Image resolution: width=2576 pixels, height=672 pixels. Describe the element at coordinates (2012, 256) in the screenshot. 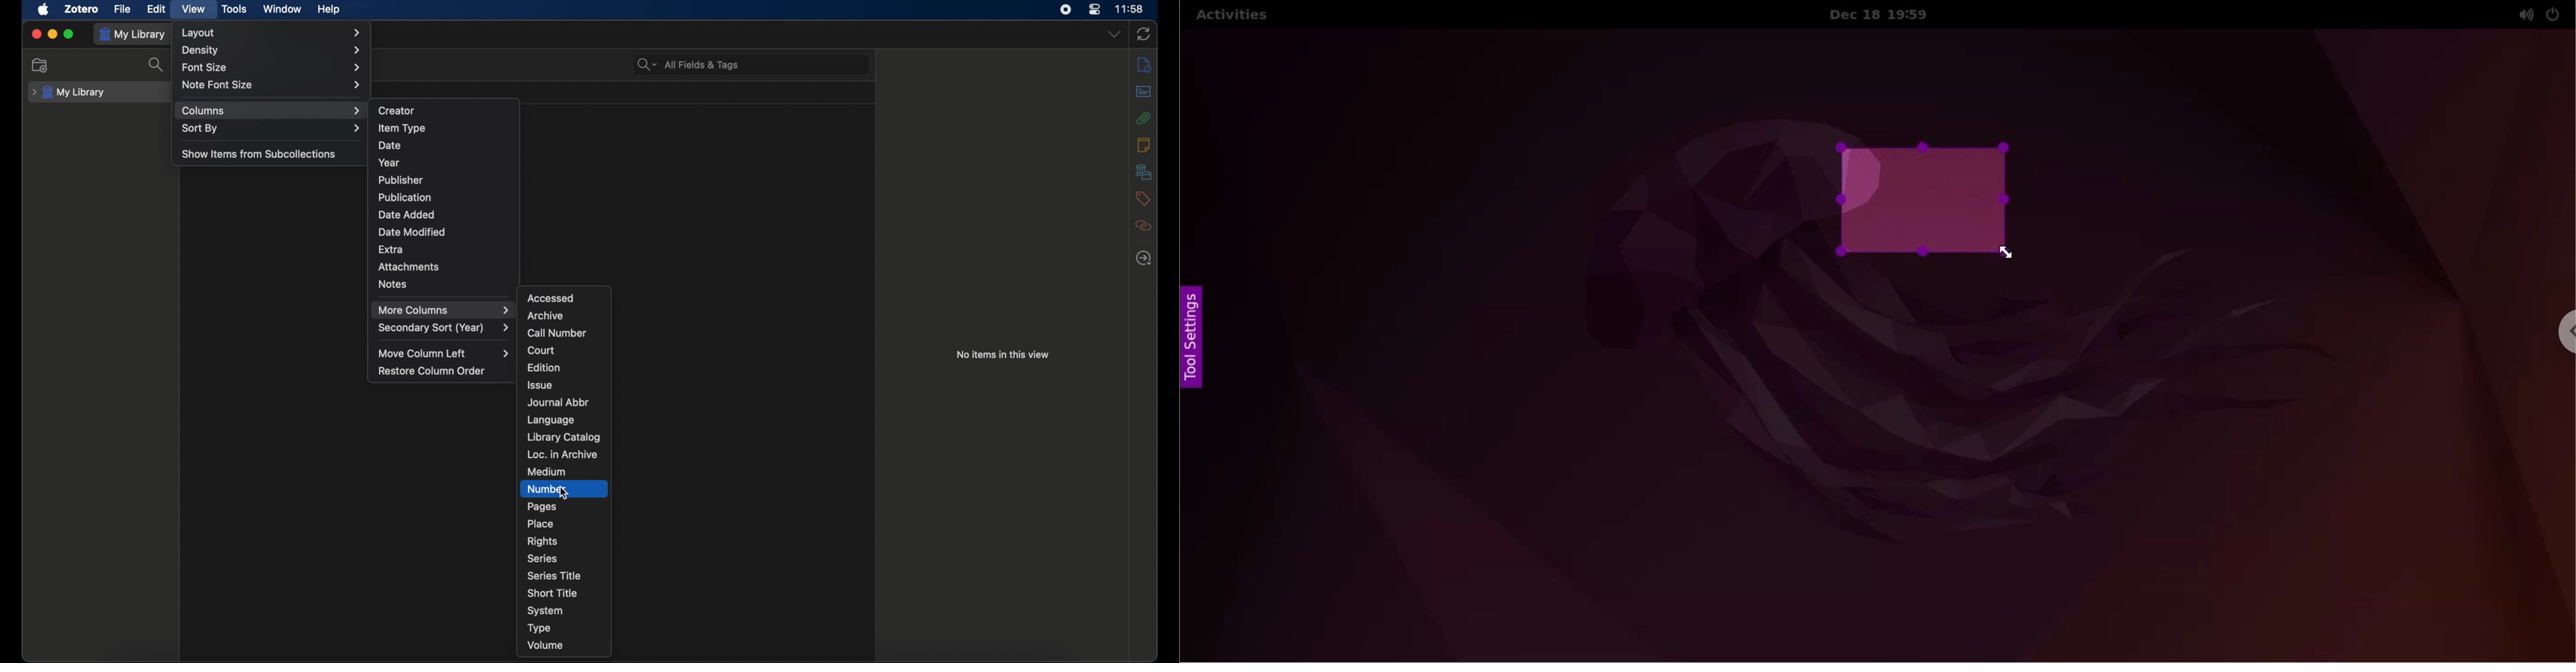

I see `cursor` at that location.